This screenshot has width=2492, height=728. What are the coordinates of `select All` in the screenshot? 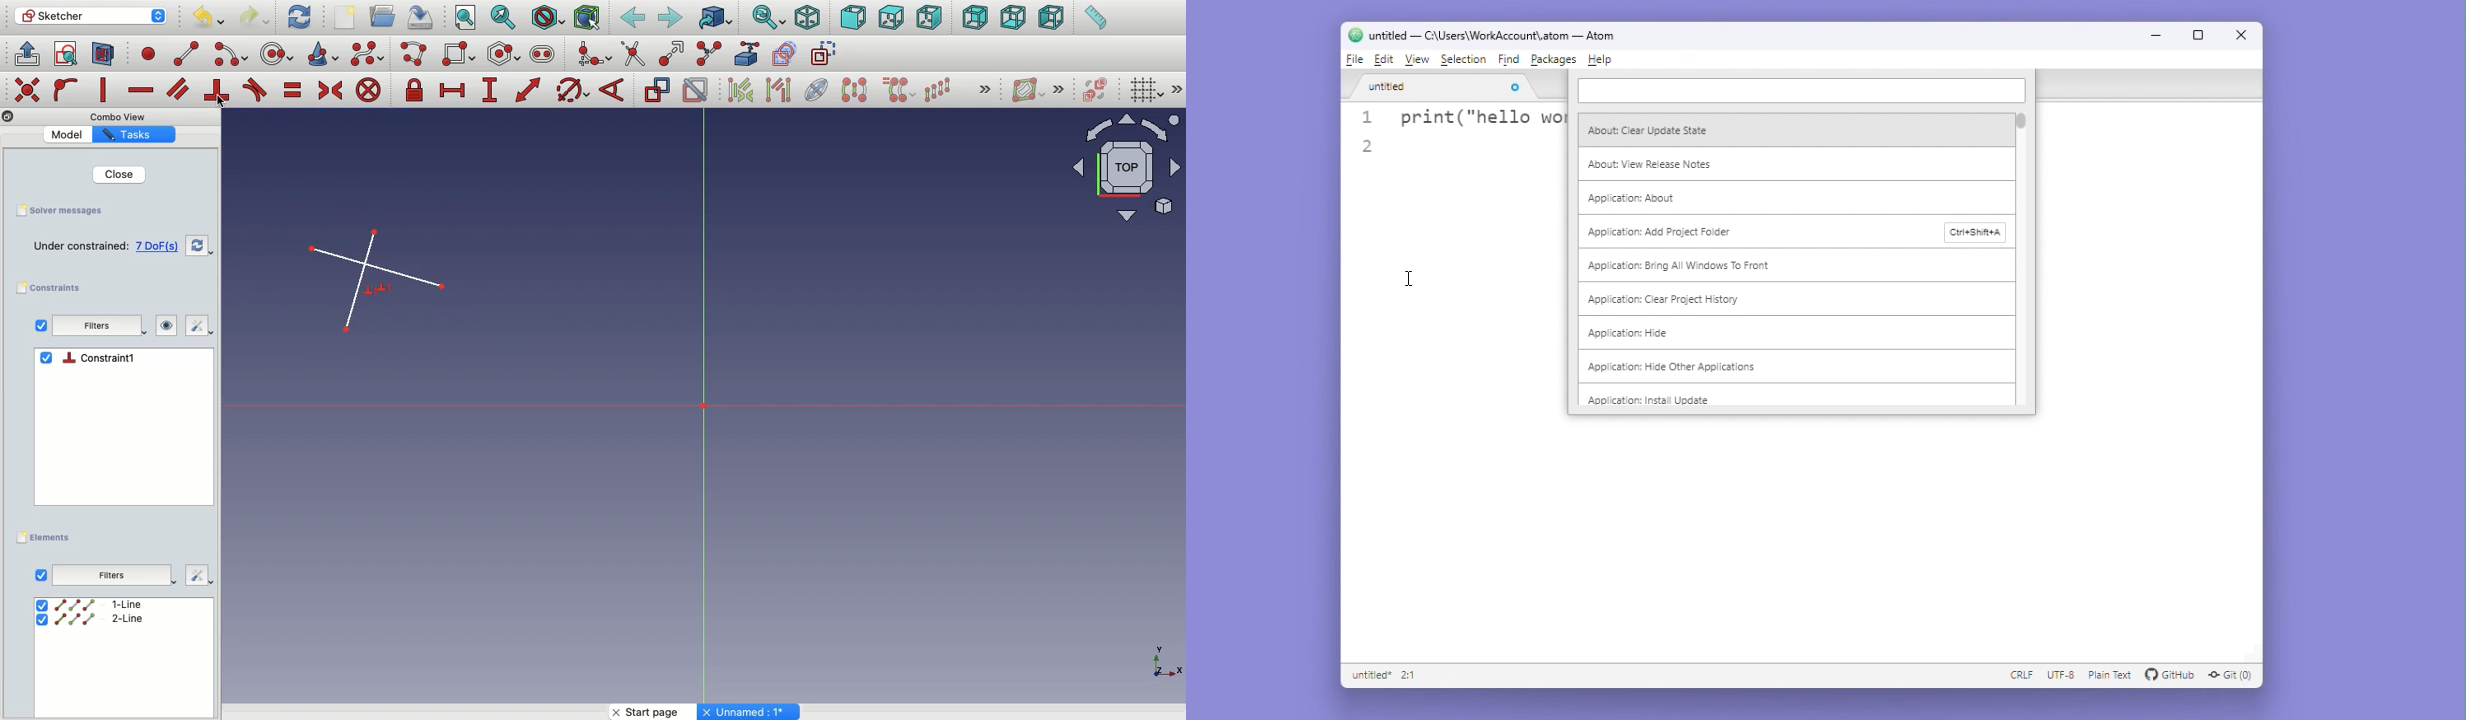 It's located at (124, 614).